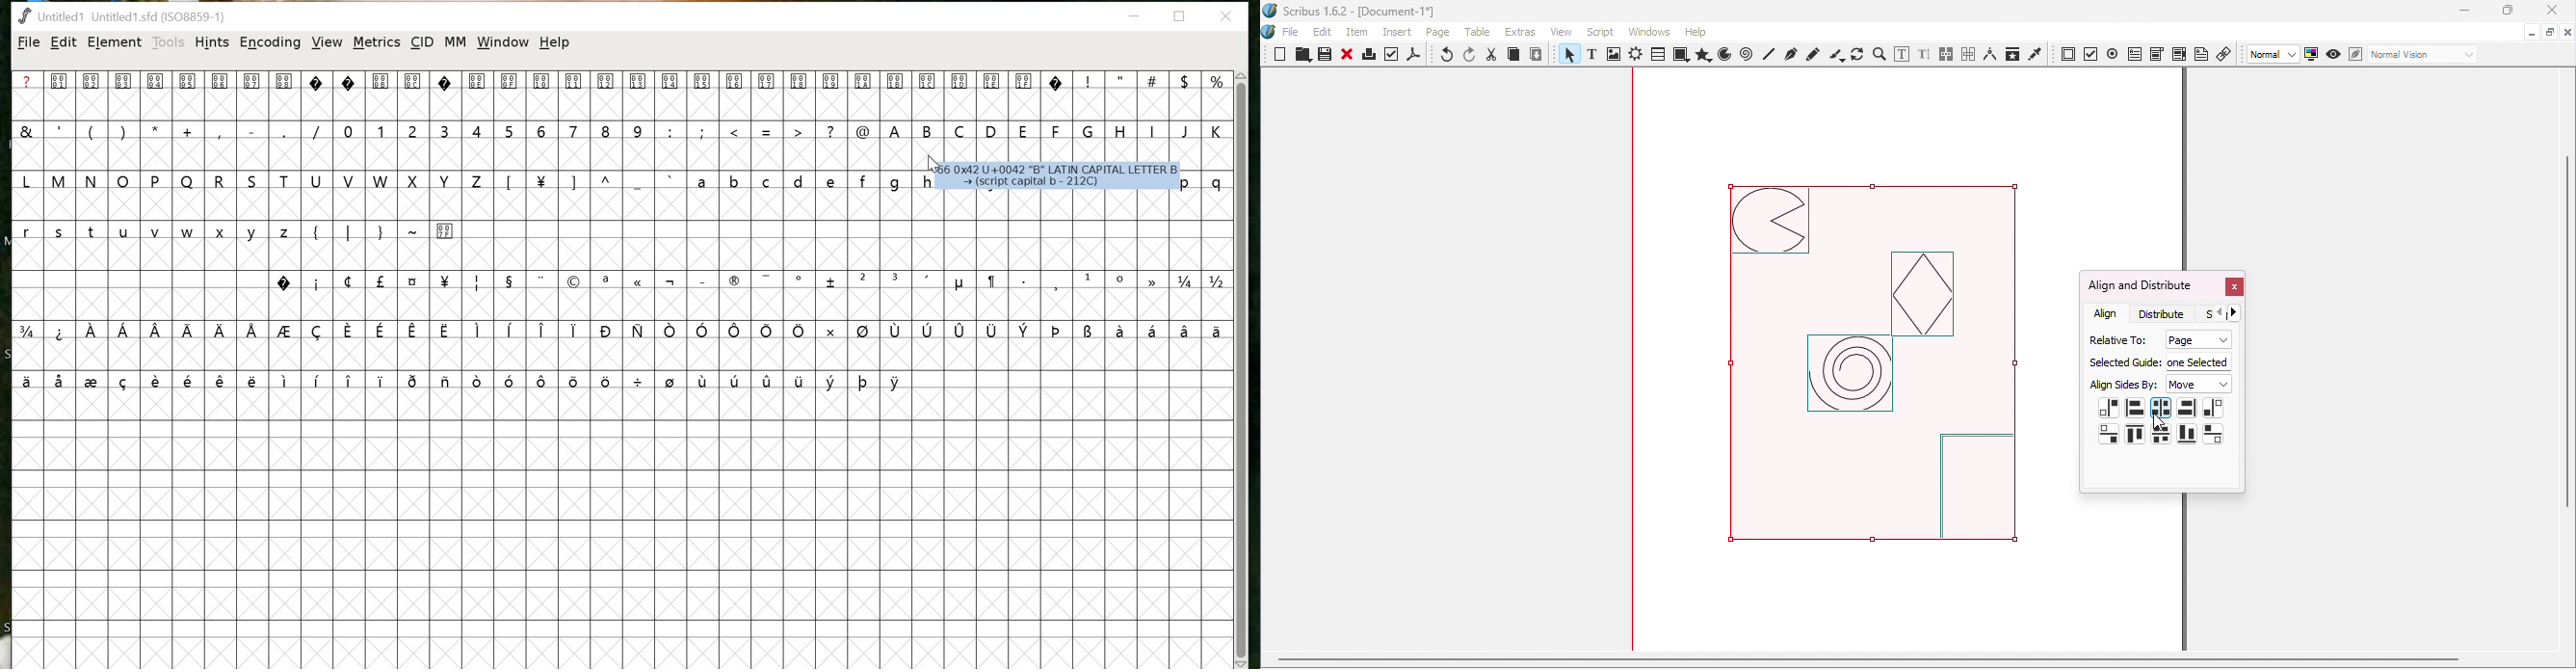  I want to click on Bezier curve tool, so click(1790, 54).